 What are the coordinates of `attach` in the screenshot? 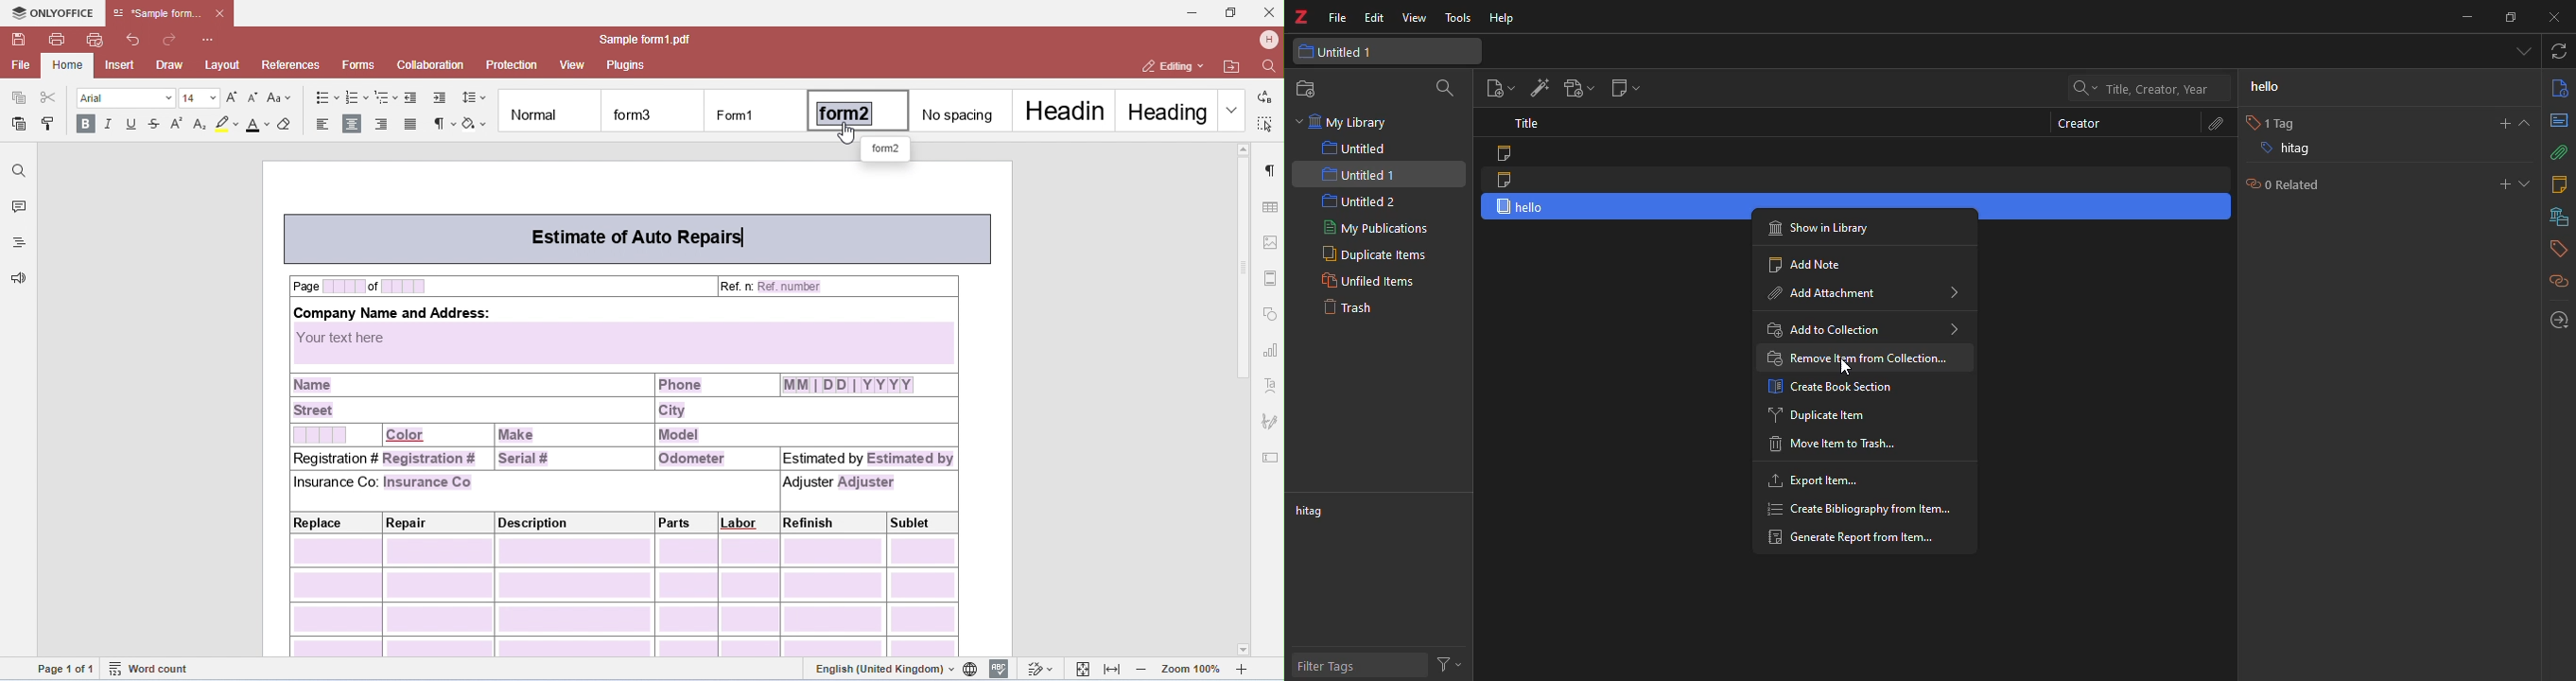 It's located at (2208, 126).